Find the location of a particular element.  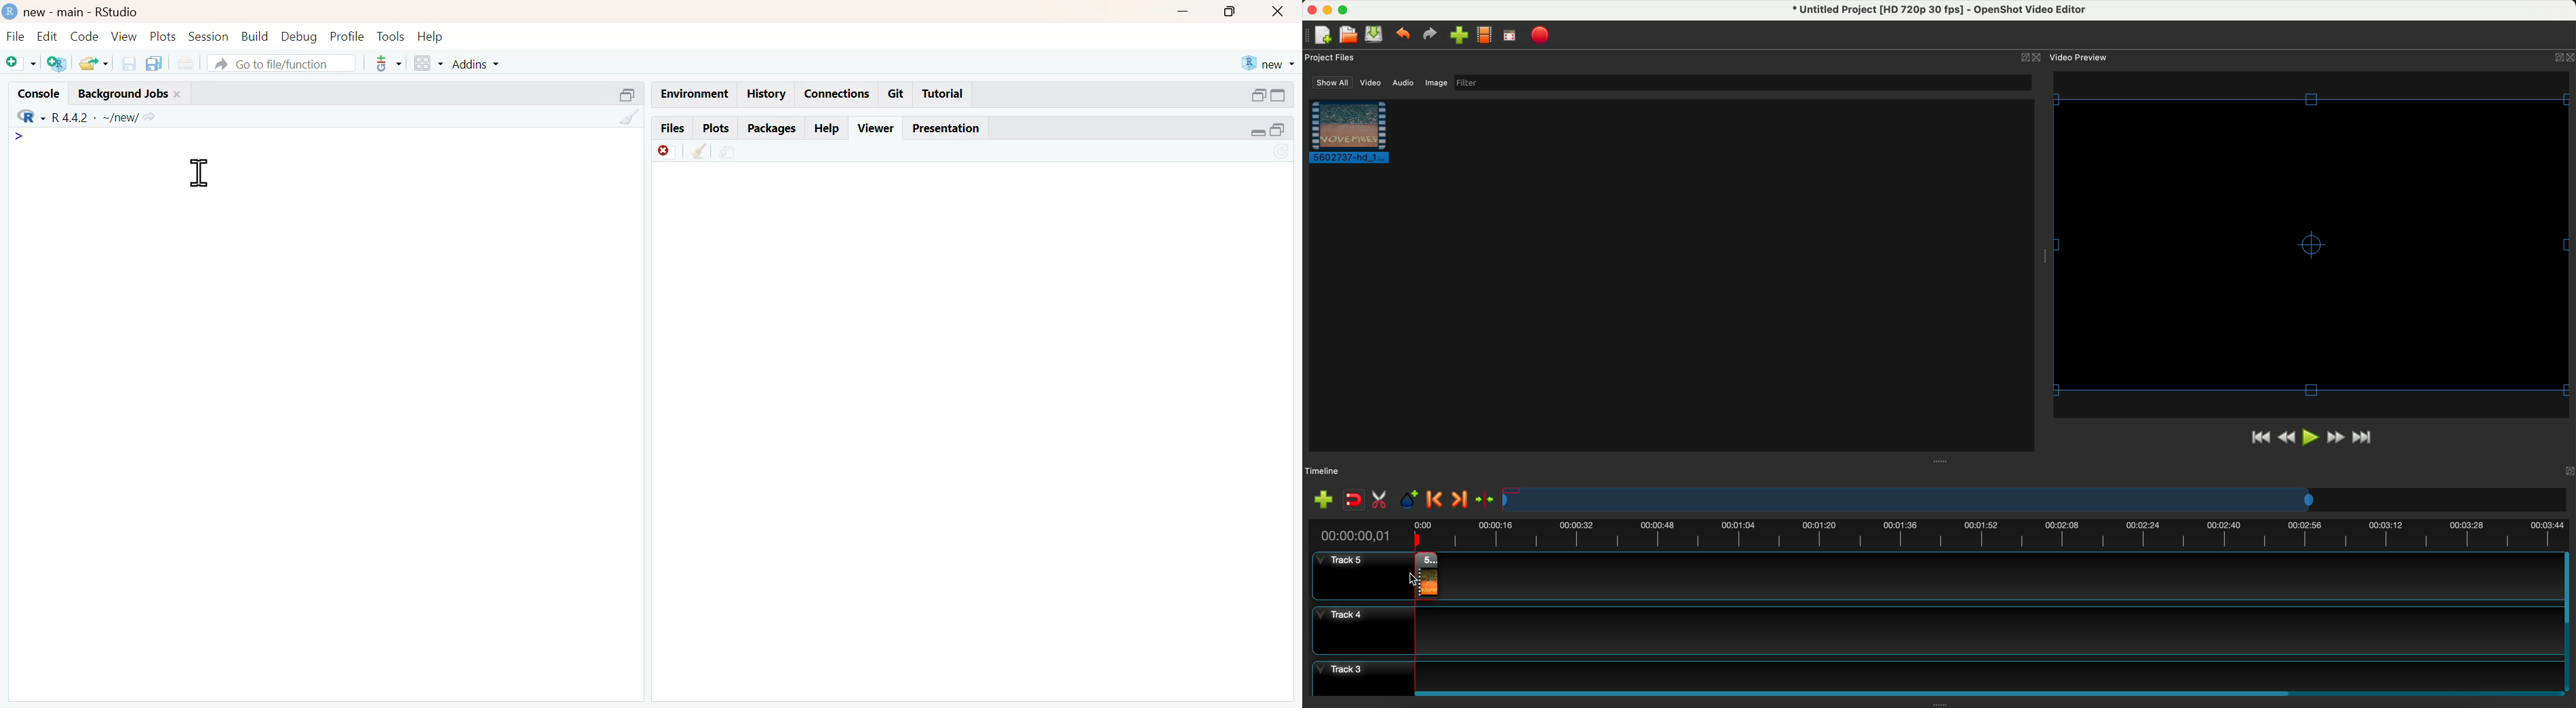

grid is located at coordinates (430, 62).